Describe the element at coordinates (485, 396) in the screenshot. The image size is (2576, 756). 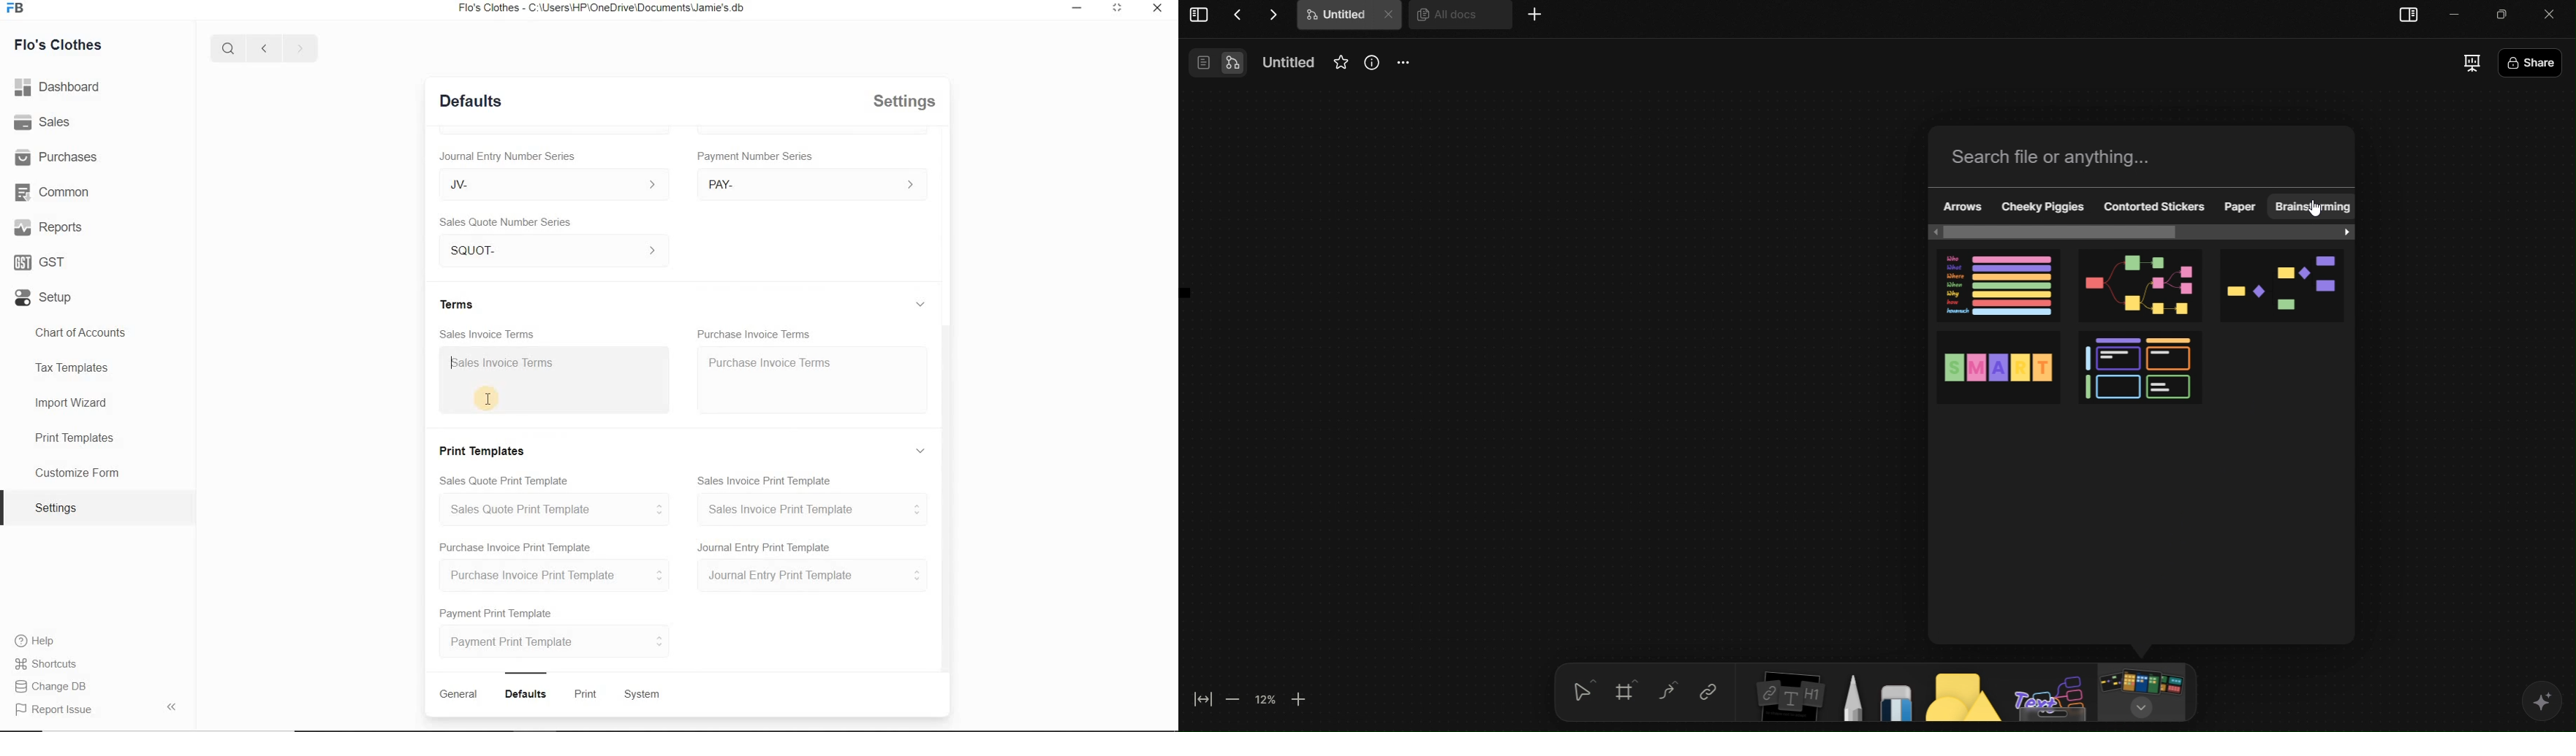
I see `Text Cursor` at that location.